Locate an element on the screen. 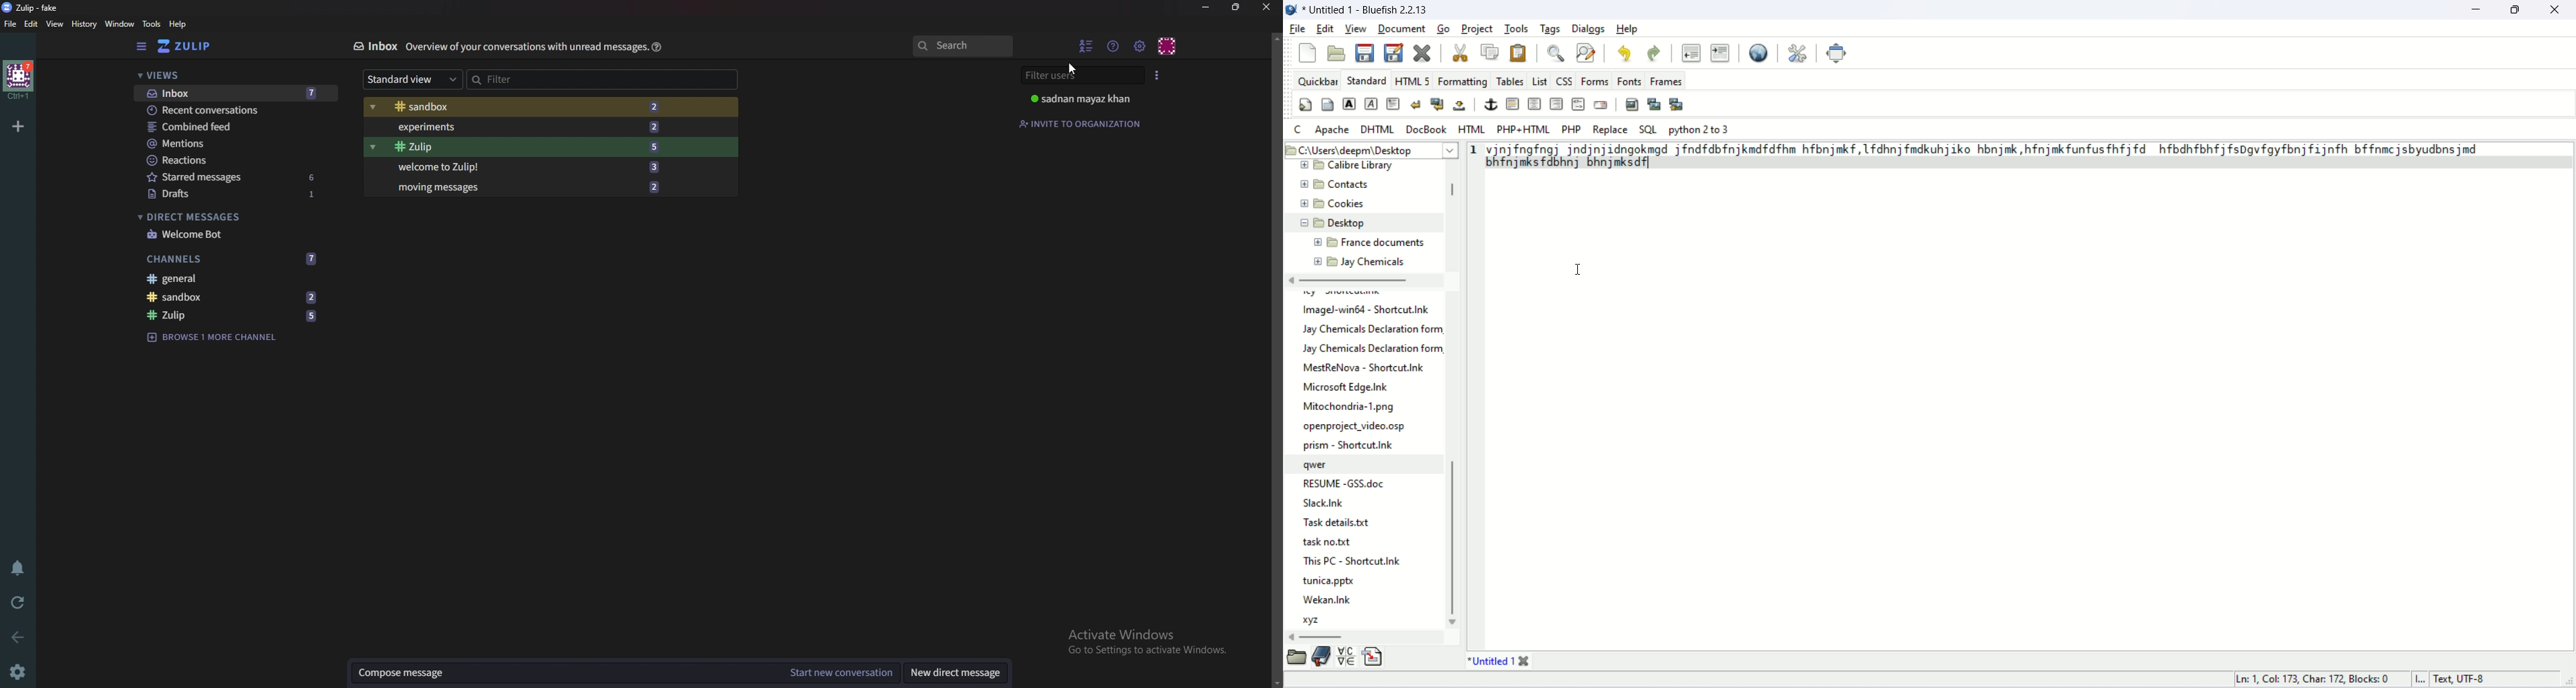  Reactions is located at coordinates (233, 160).